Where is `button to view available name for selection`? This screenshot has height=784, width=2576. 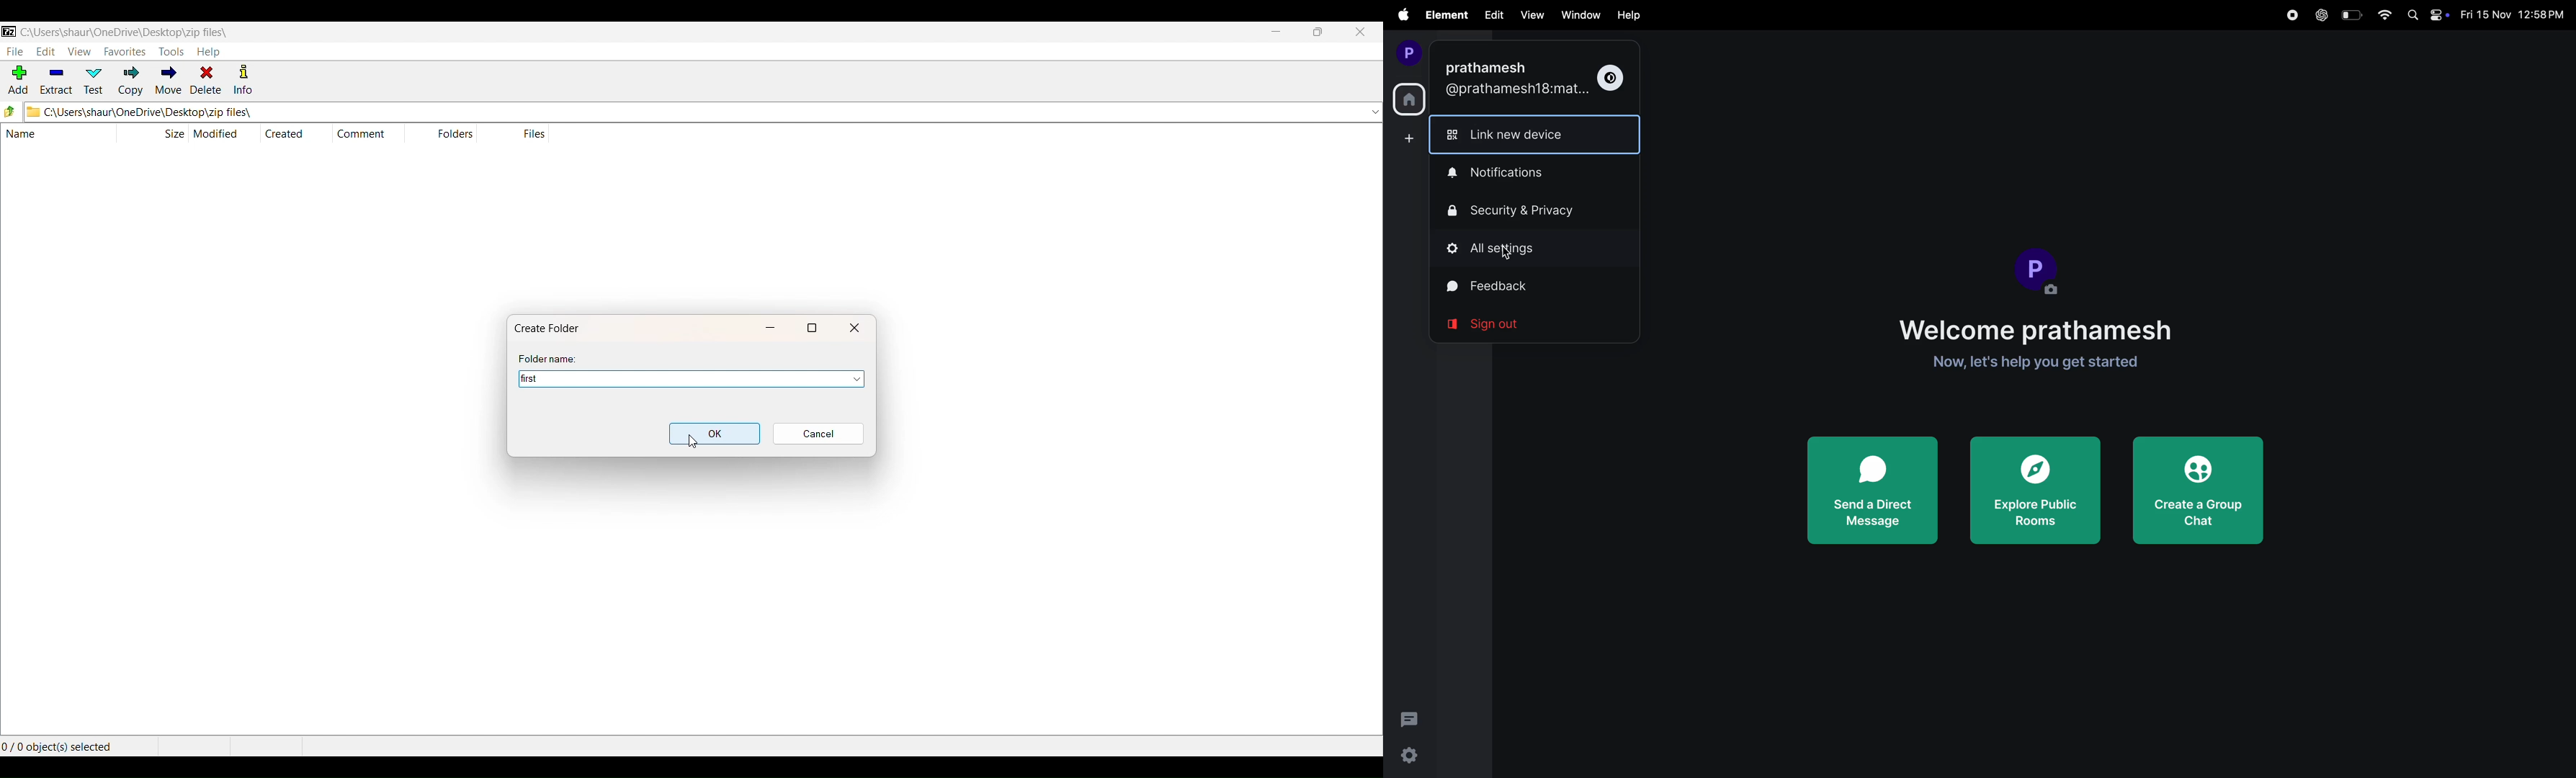
button to view available name for selection is located at coordinates (851, 379).